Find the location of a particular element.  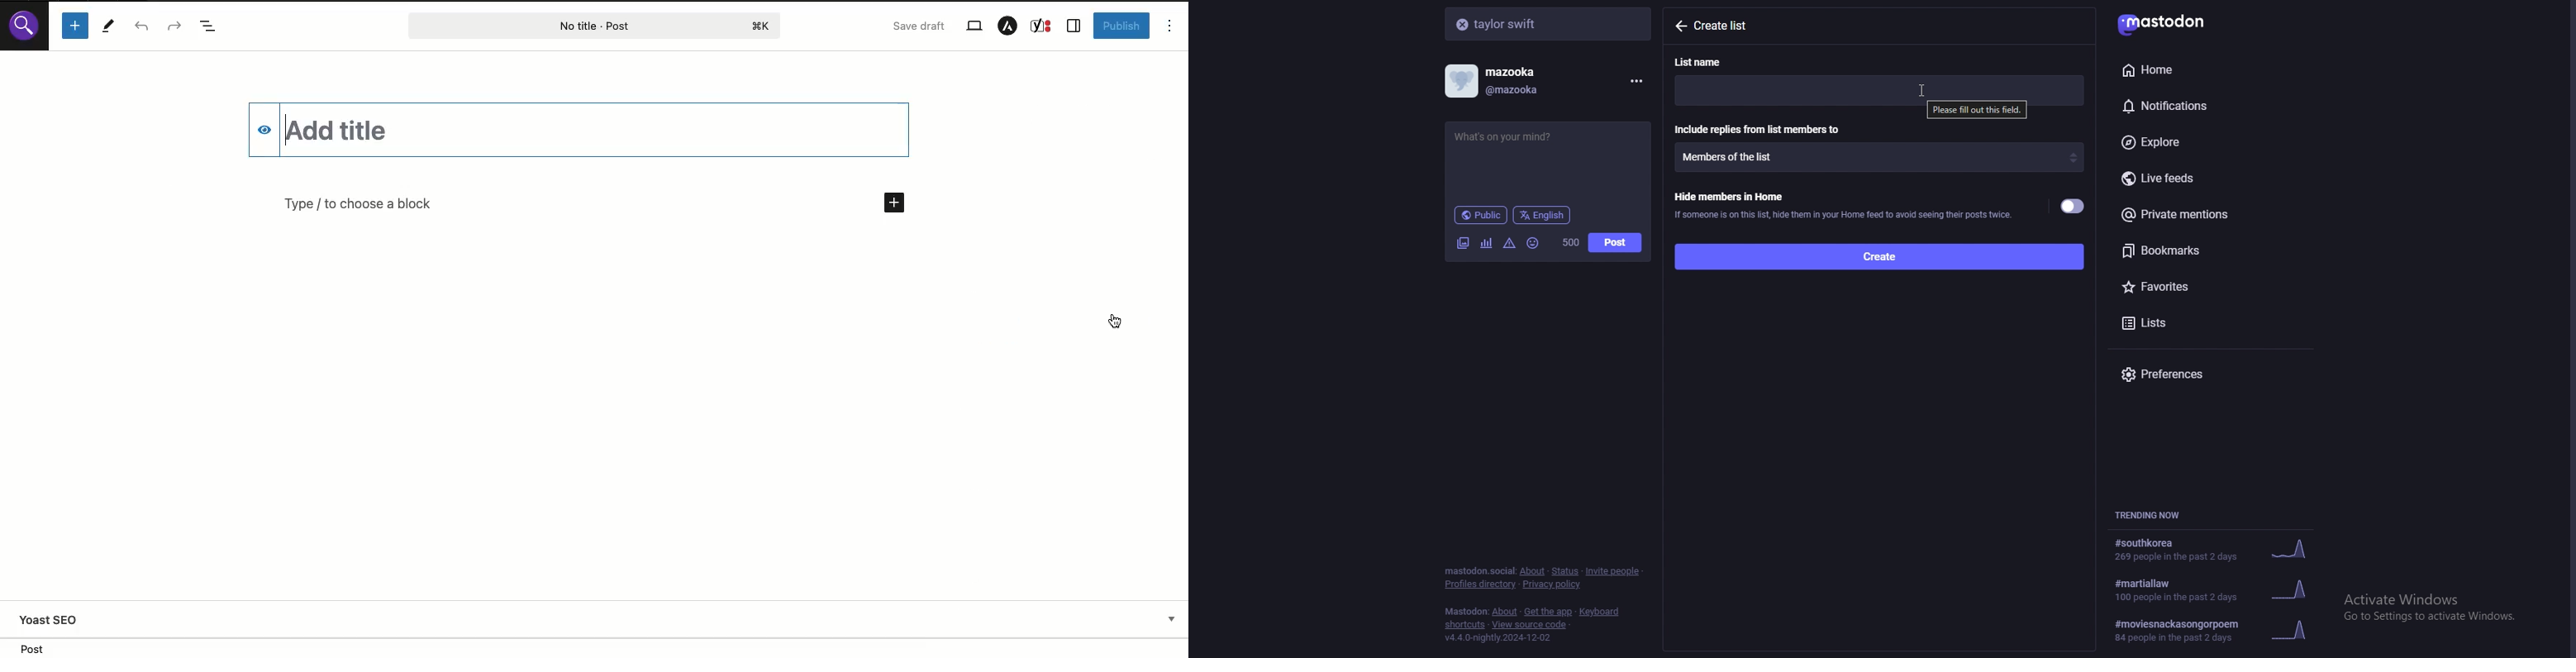

Tools is located at coordinates (109, 26).